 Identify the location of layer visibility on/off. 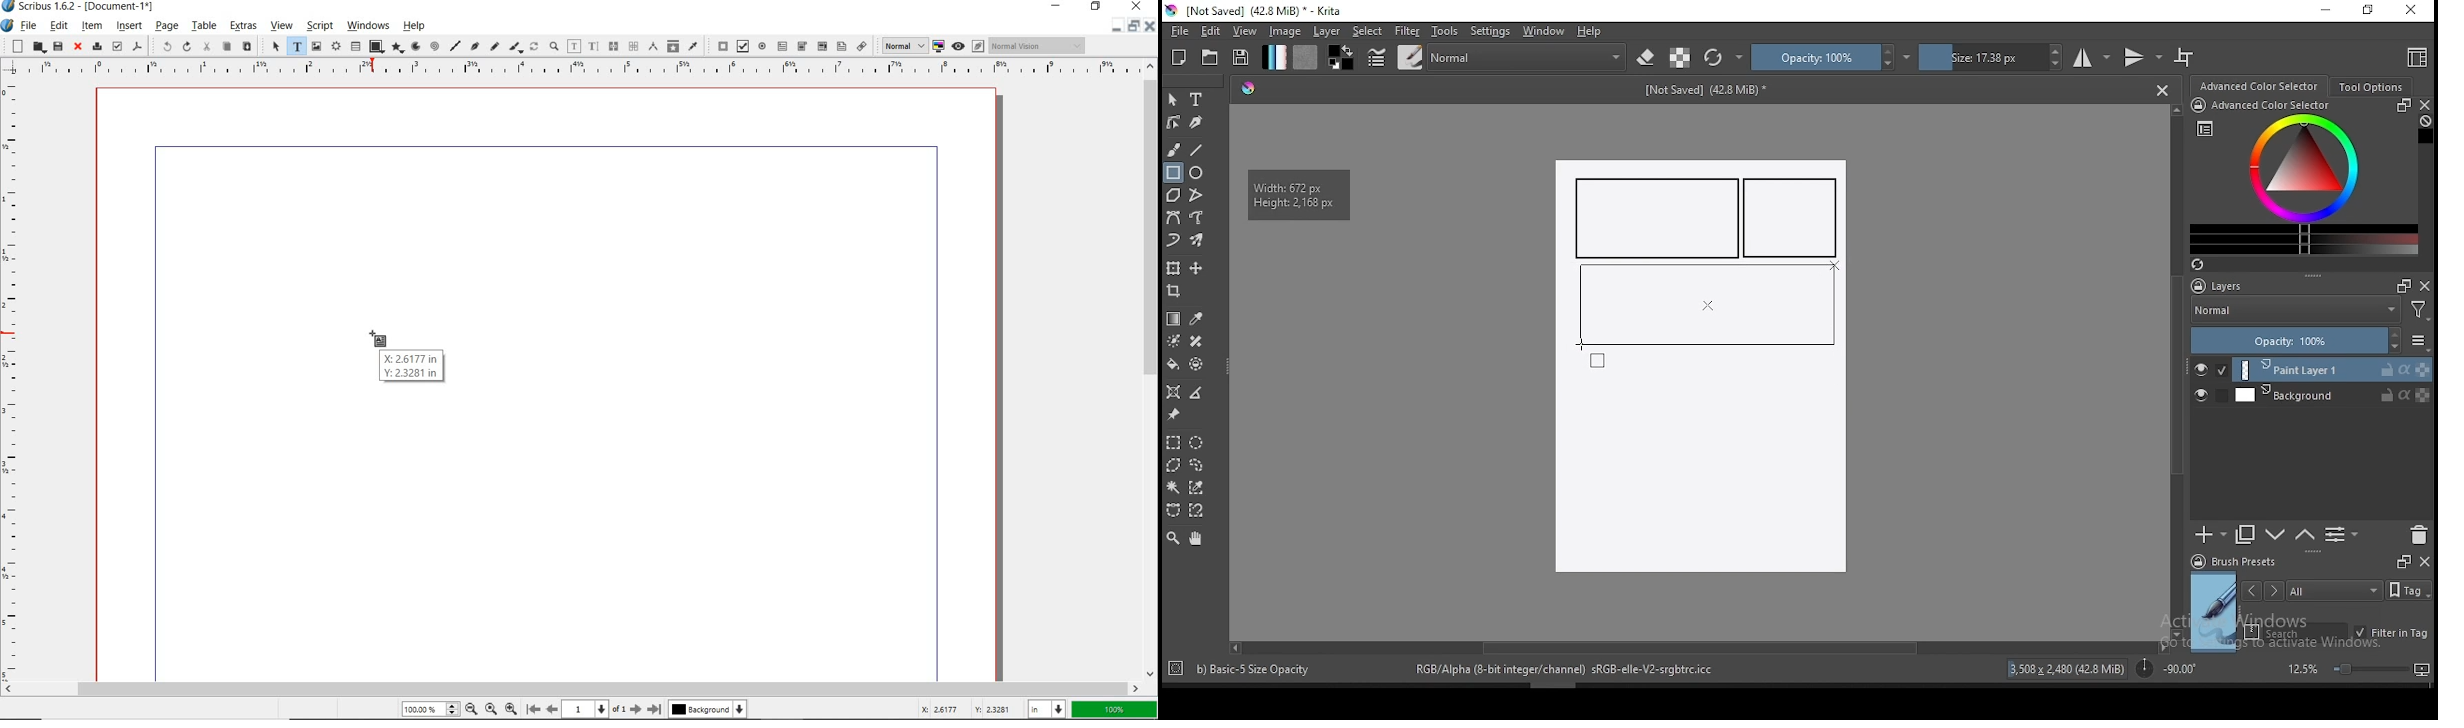
(2206, 397).